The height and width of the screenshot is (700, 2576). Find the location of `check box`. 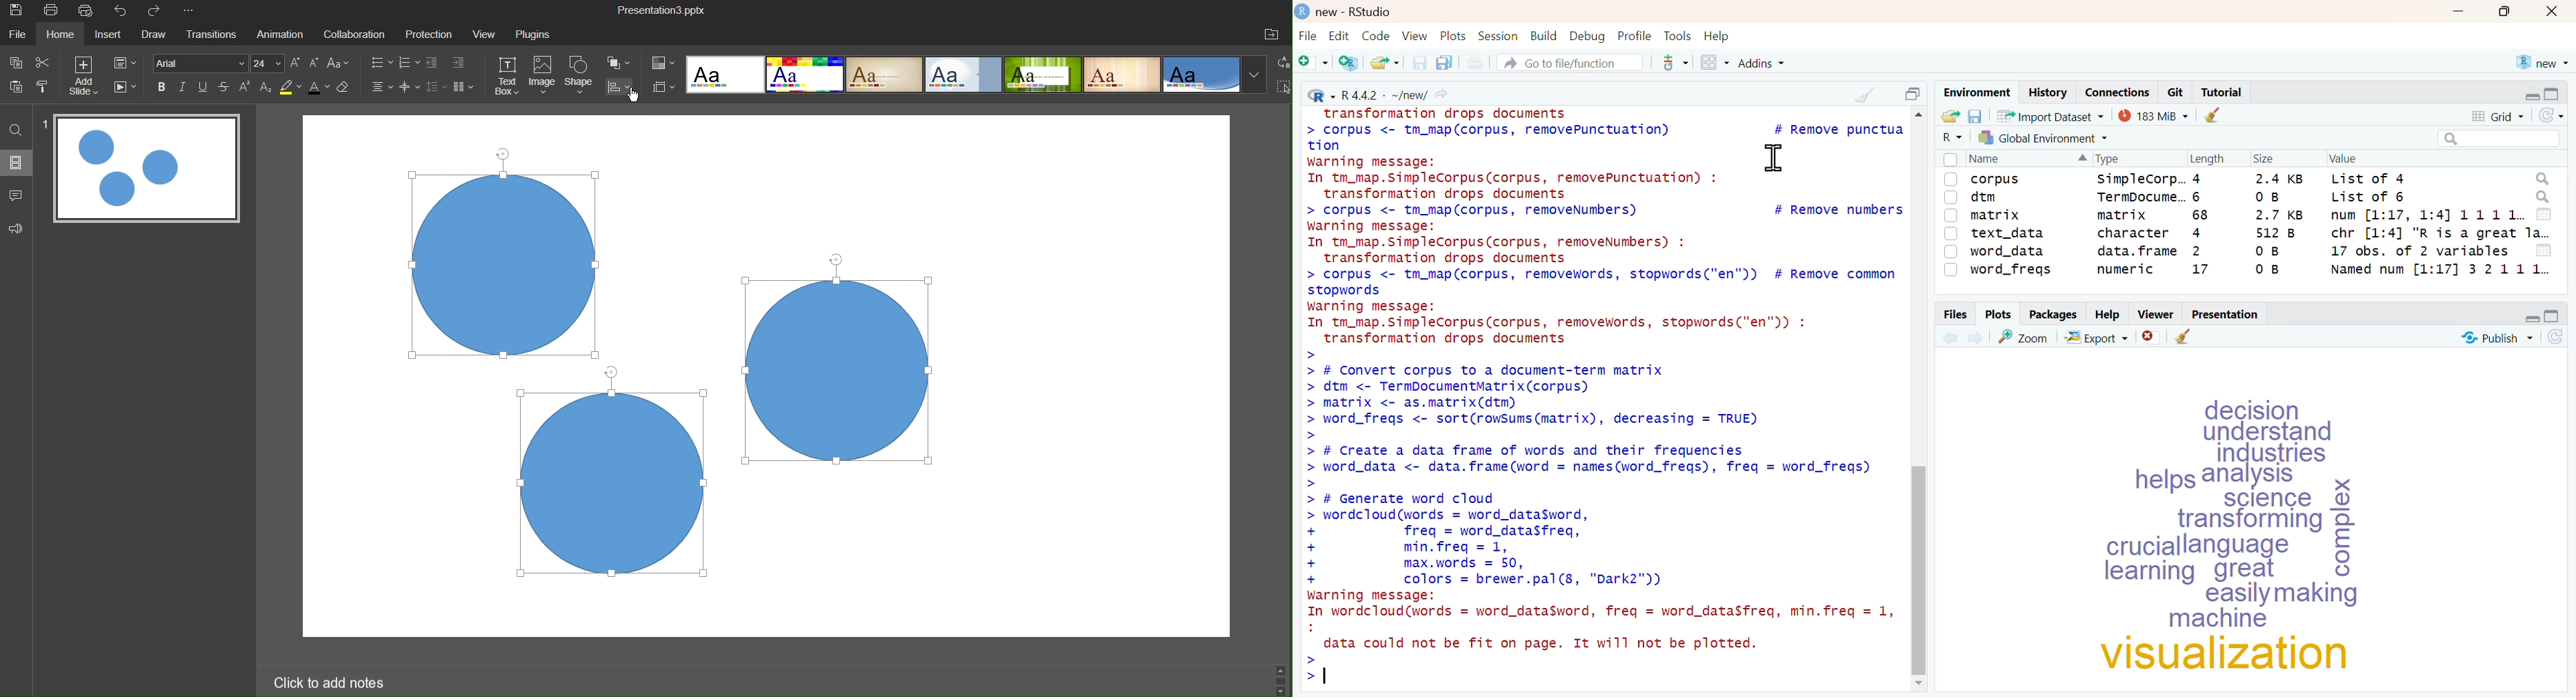

check box is located at coordinates (1950, 197).